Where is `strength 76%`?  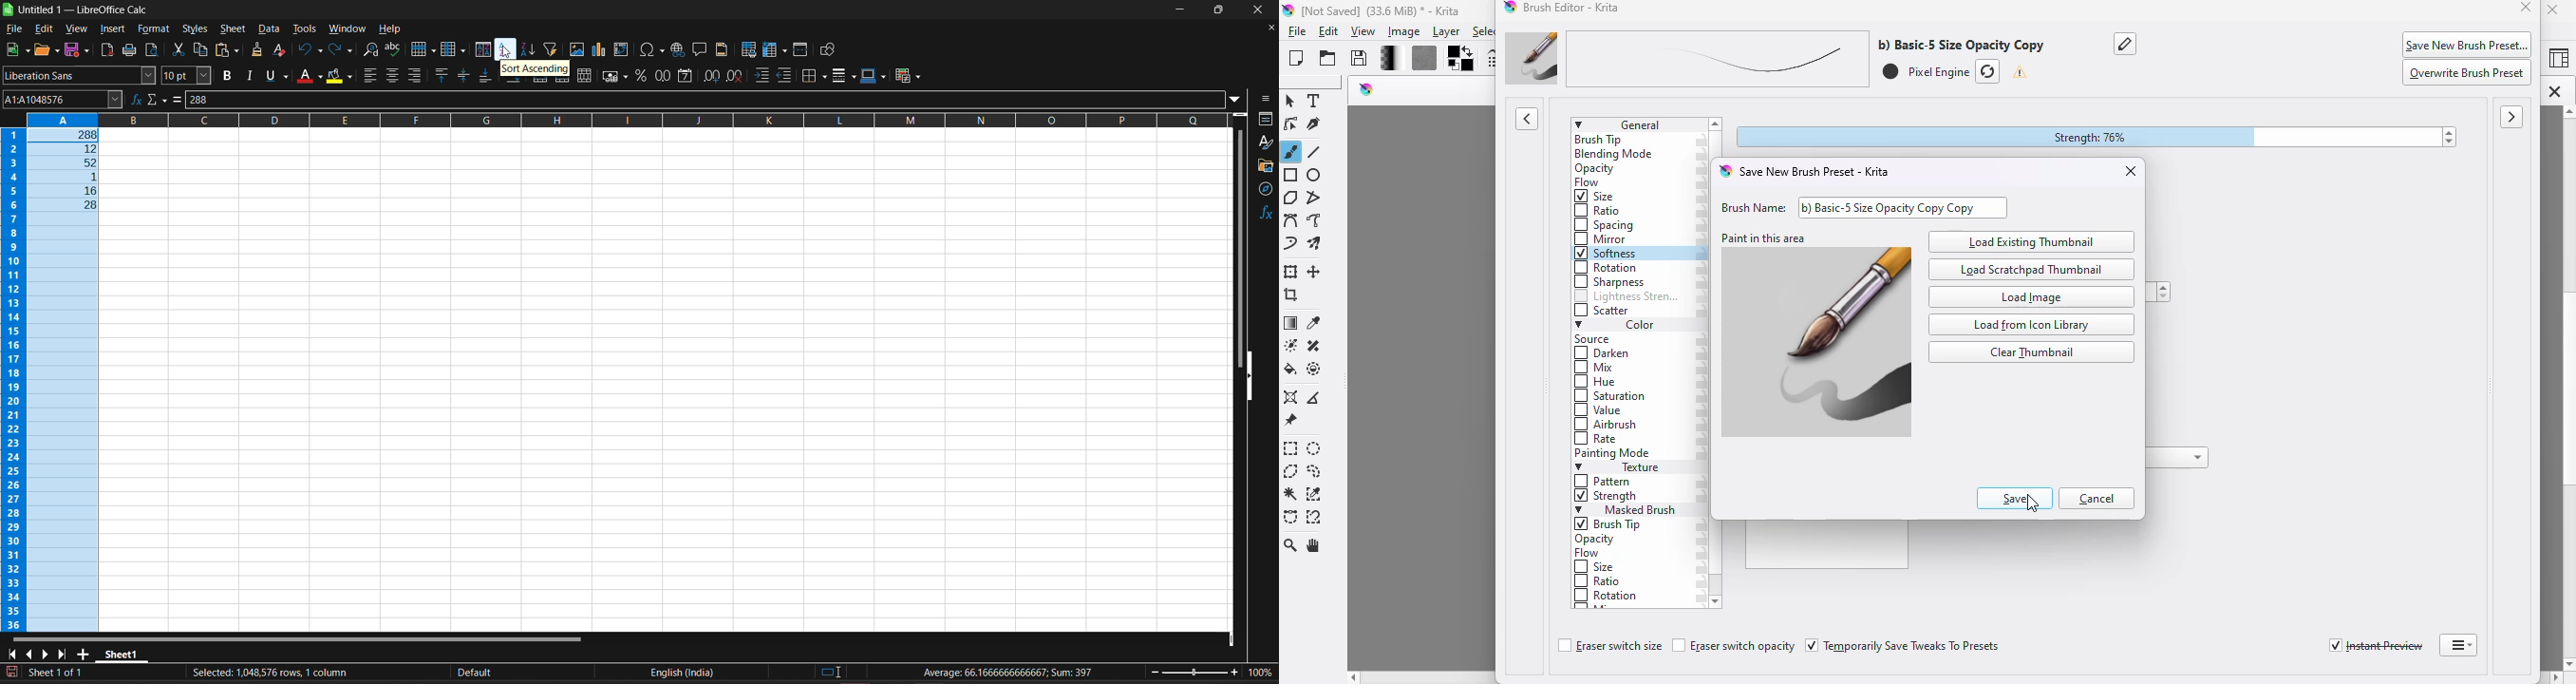 strength 76% is located at coordinates (2097, 138).